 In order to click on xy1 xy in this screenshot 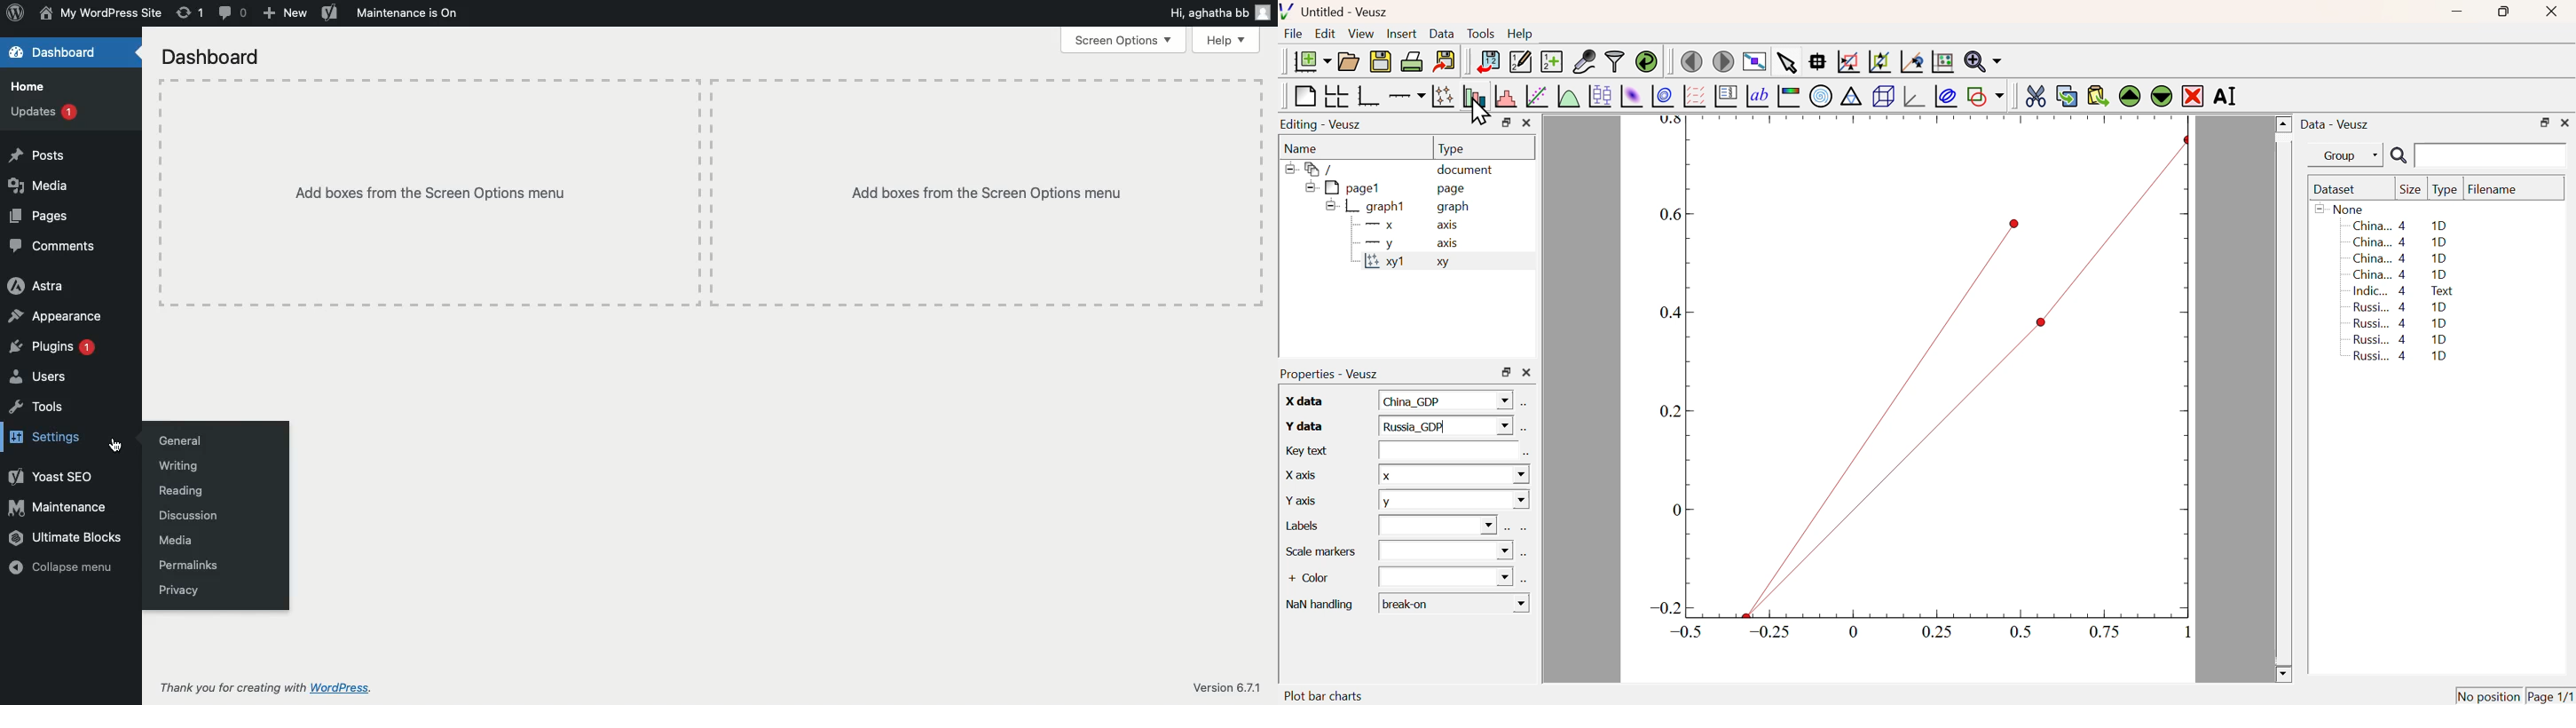, I will do `click(1404, 262)`.